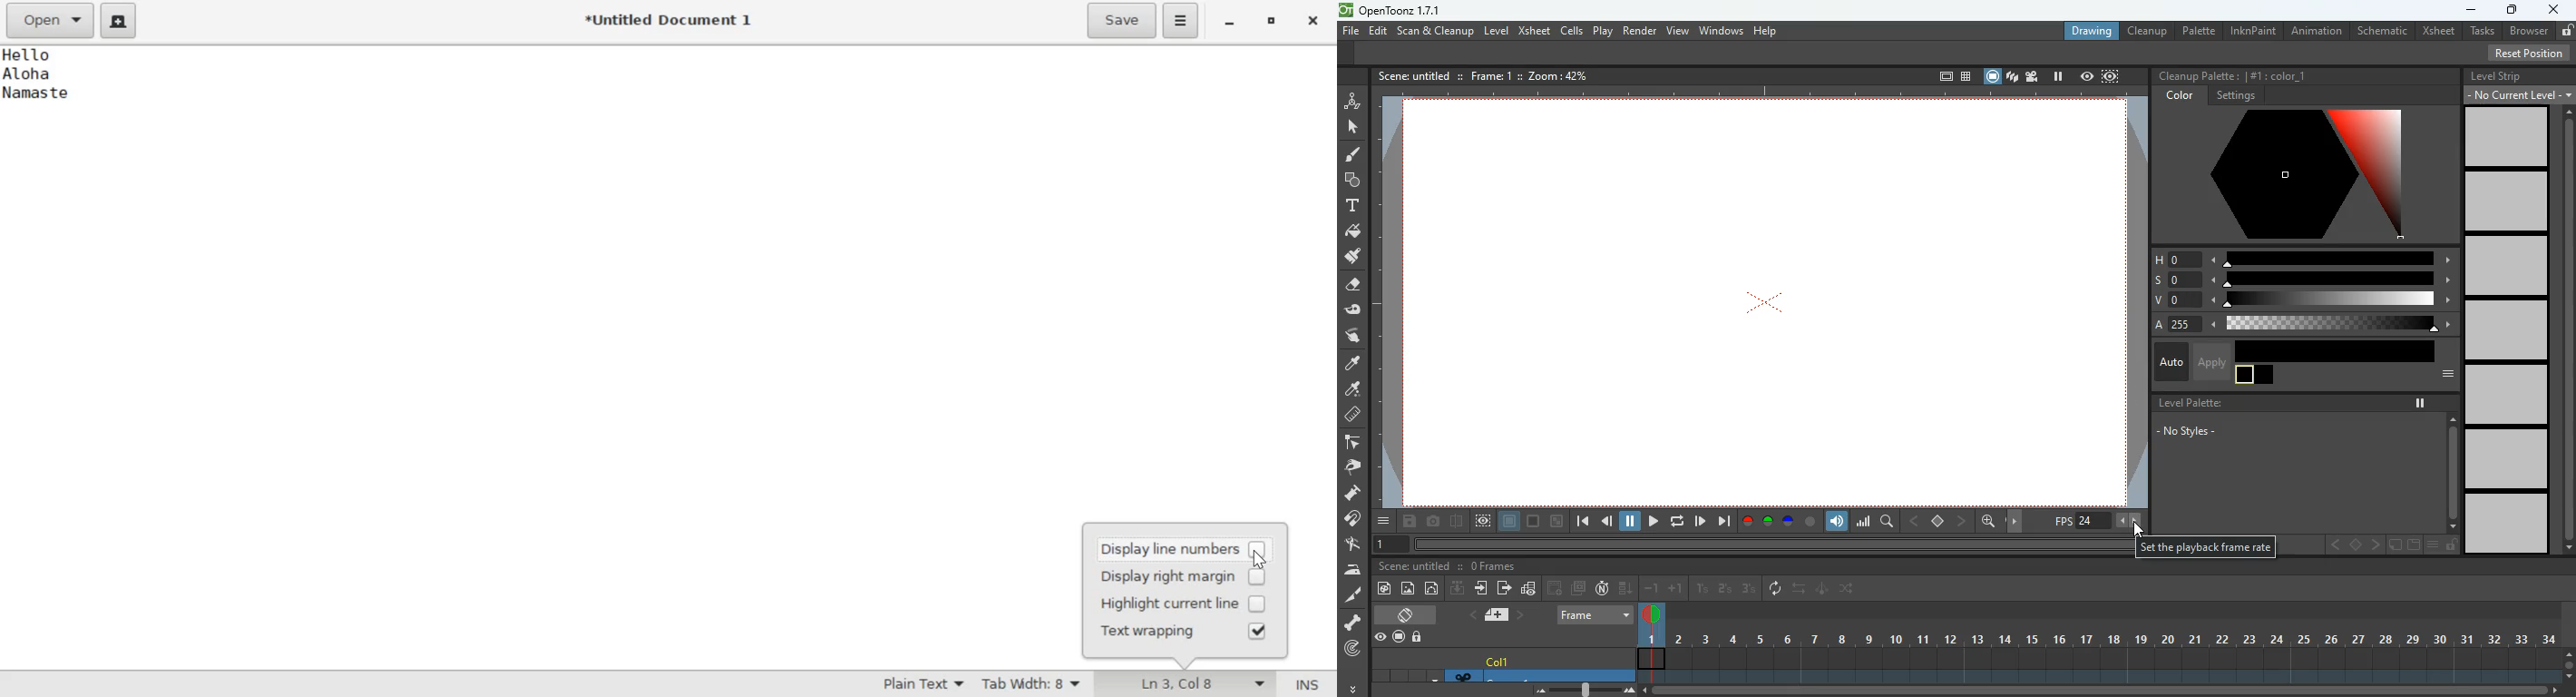 The height and width of the screenshot is (700, 2576). I want to click on text wrapping, so click(1186, 633).